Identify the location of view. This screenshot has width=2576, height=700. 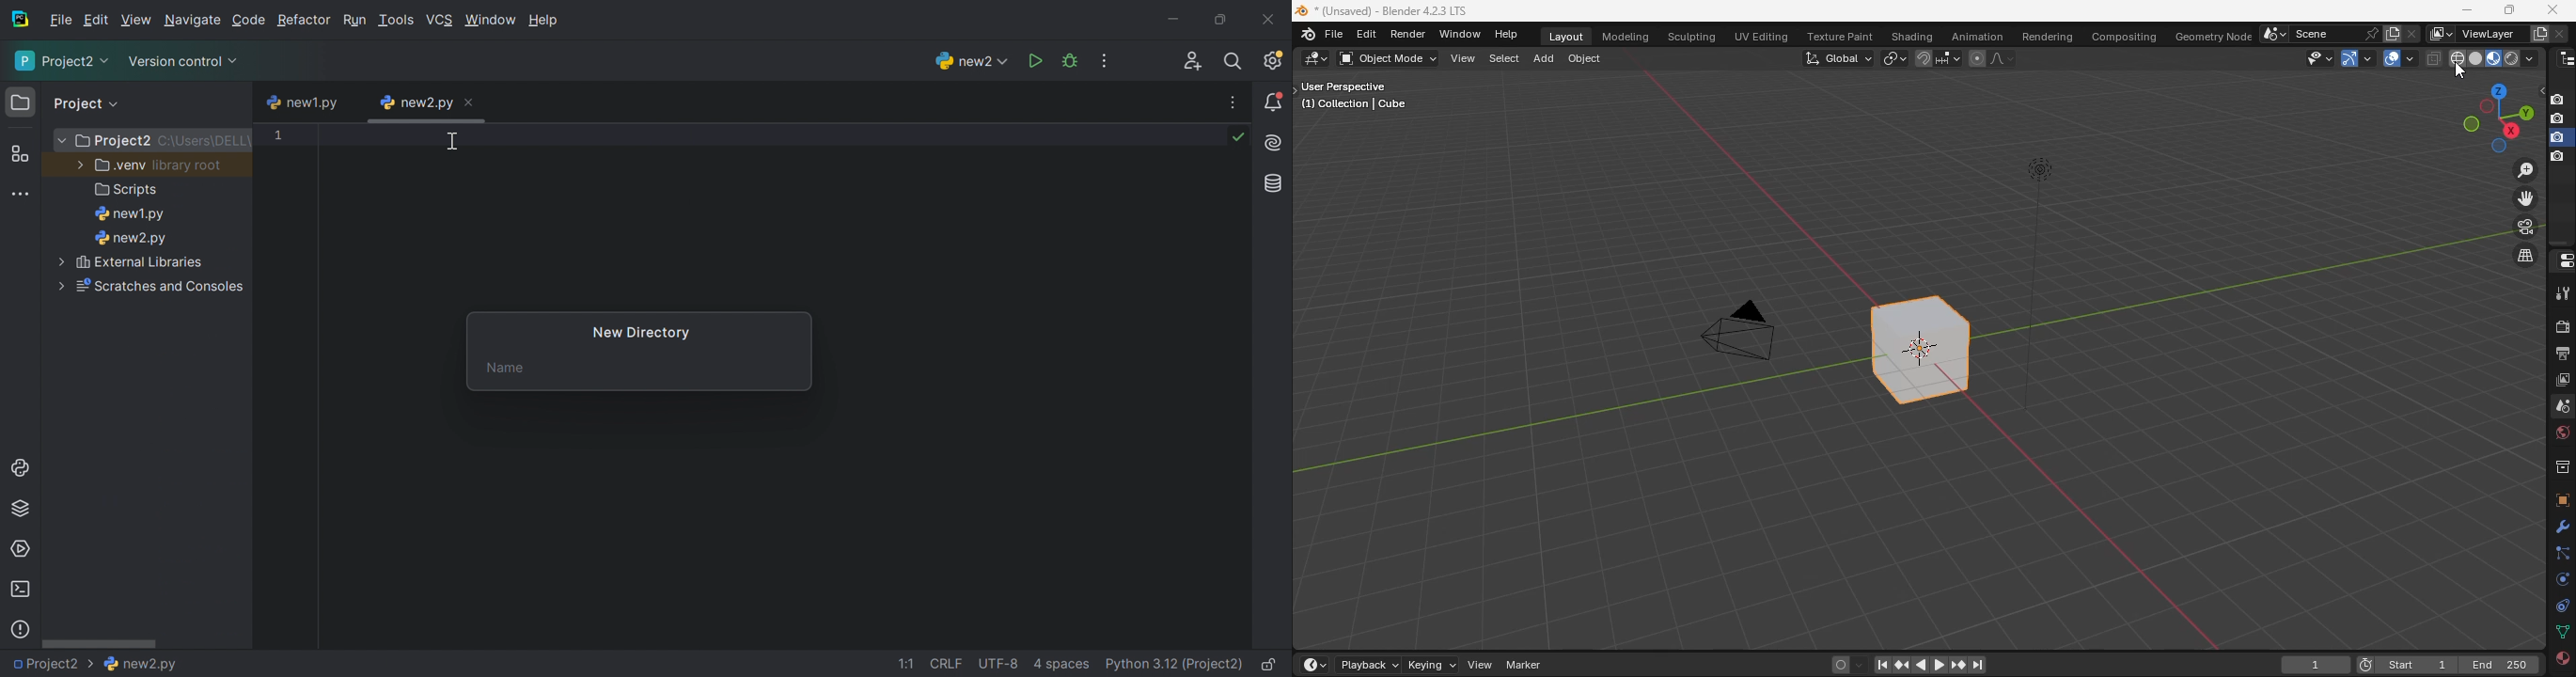
(1481, 666).